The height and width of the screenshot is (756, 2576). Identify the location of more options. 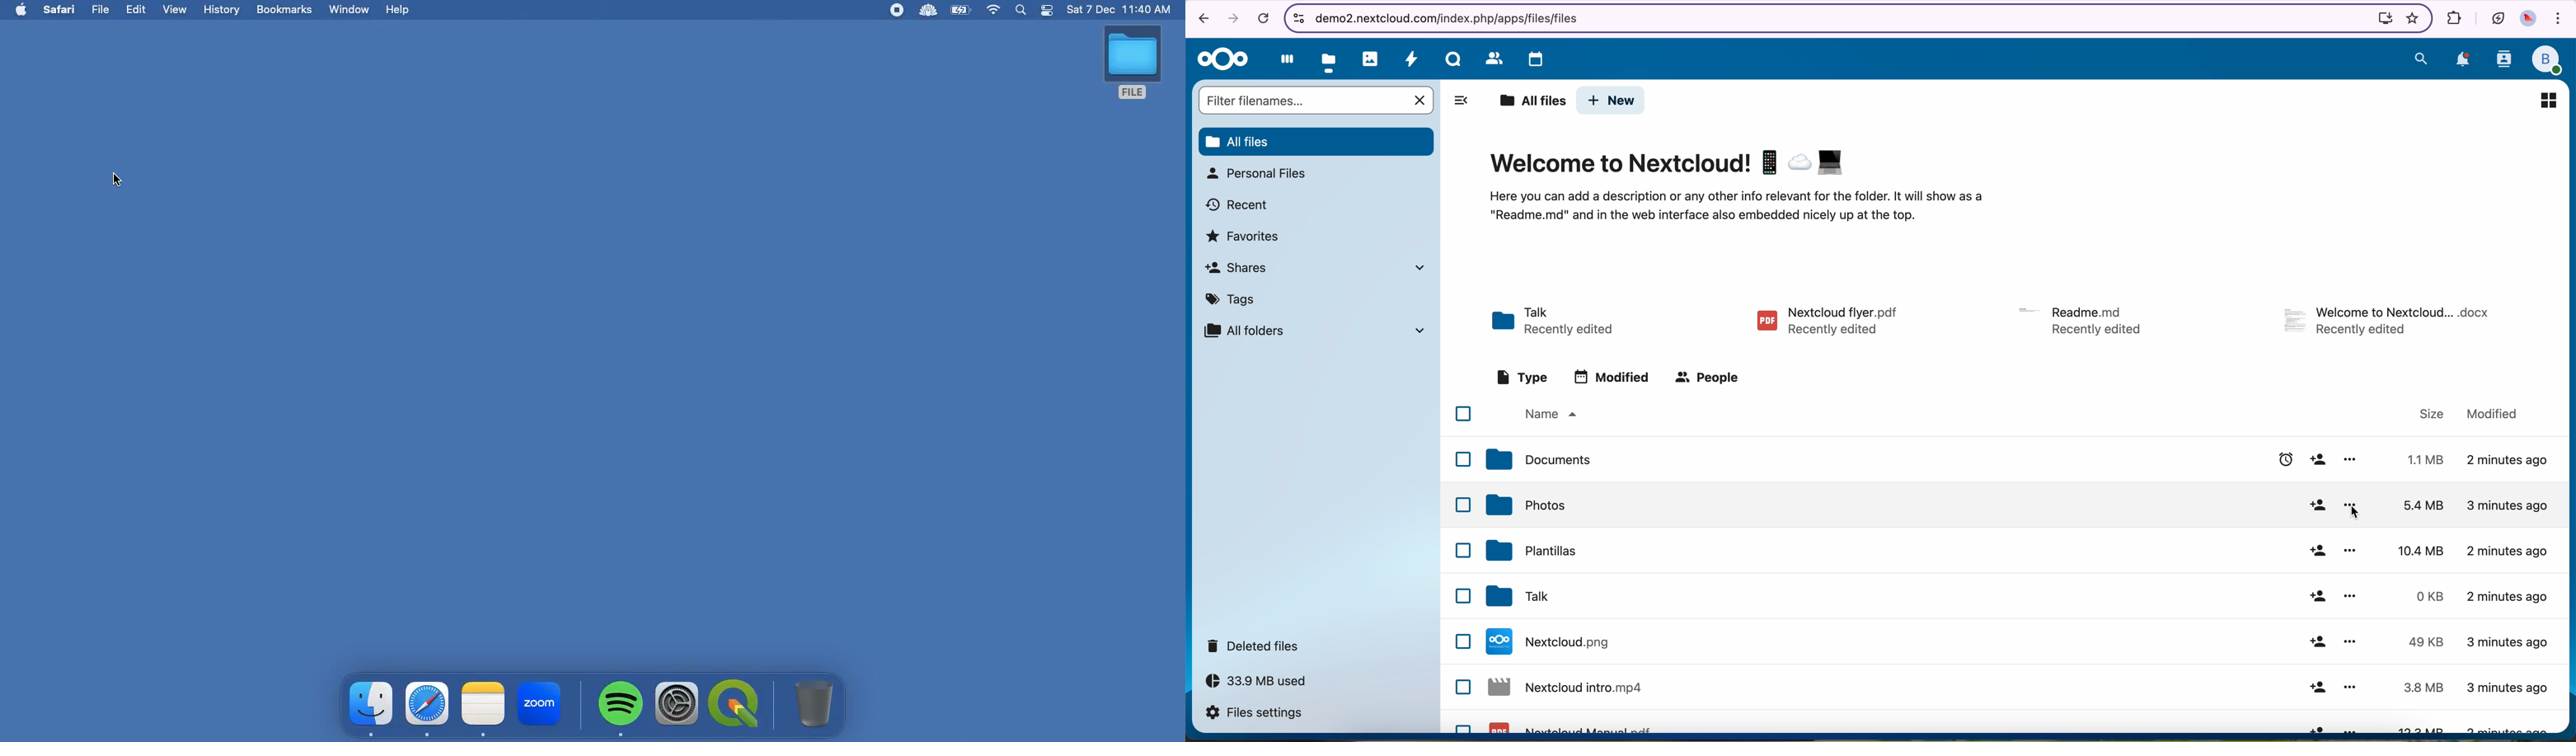
(2350, 460).